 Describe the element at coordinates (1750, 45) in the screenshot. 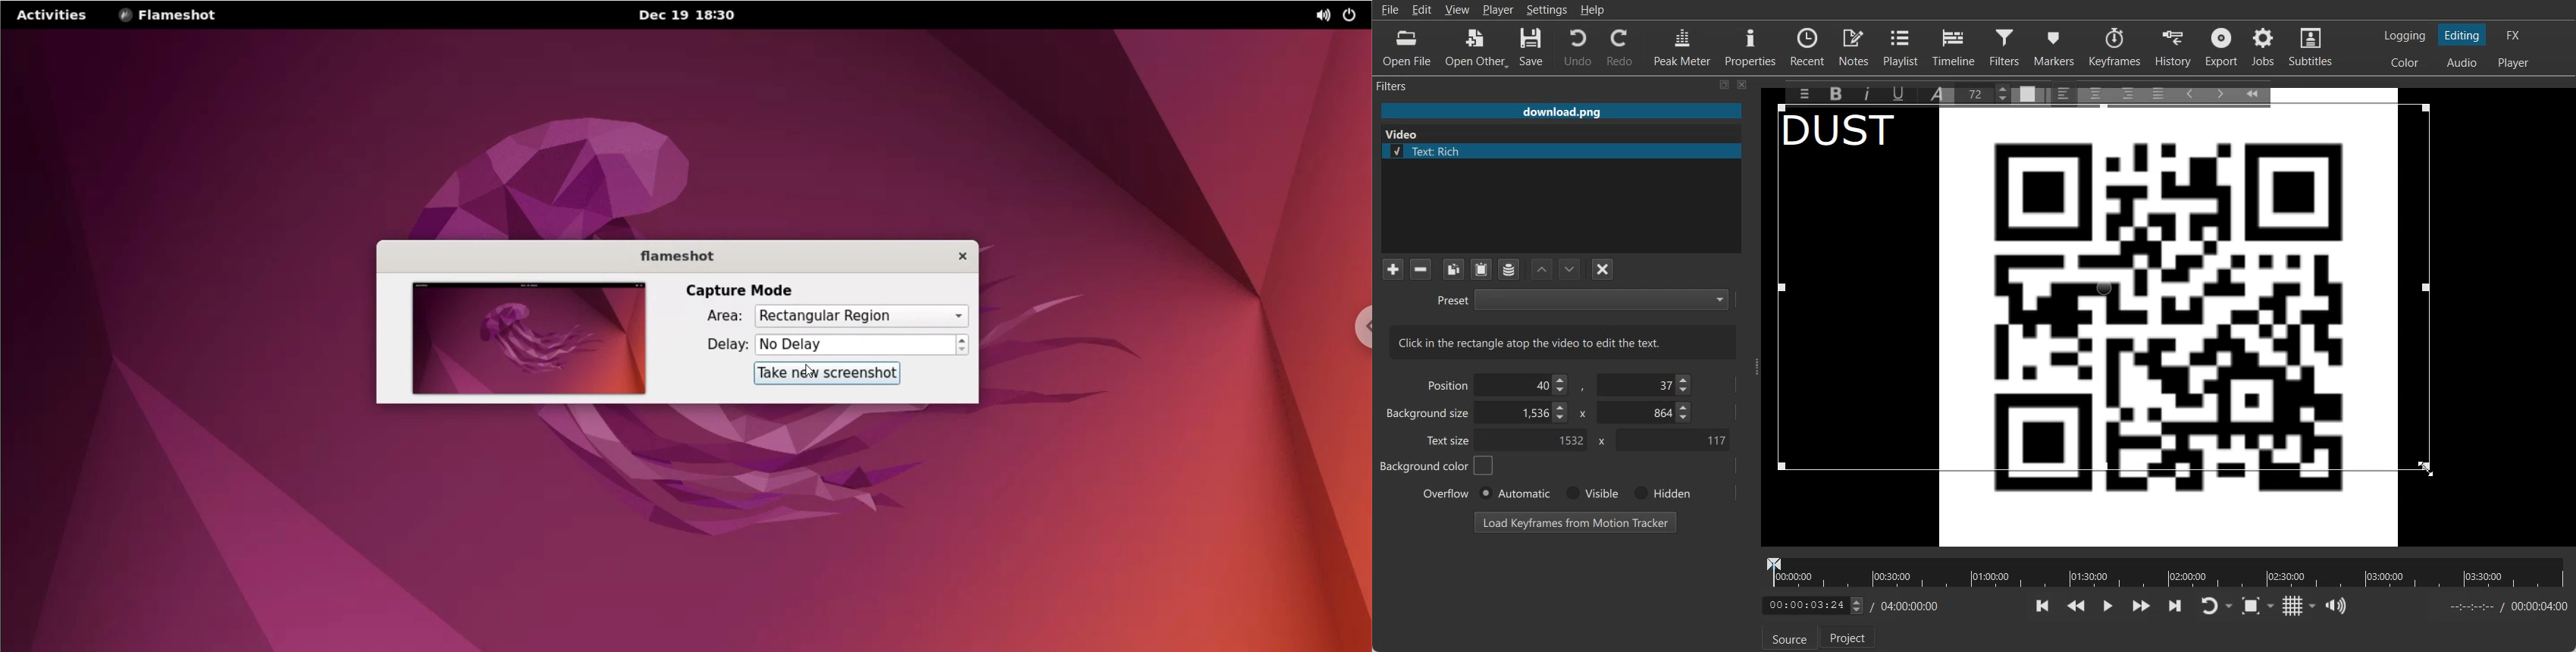

I see `Properties` at that location.